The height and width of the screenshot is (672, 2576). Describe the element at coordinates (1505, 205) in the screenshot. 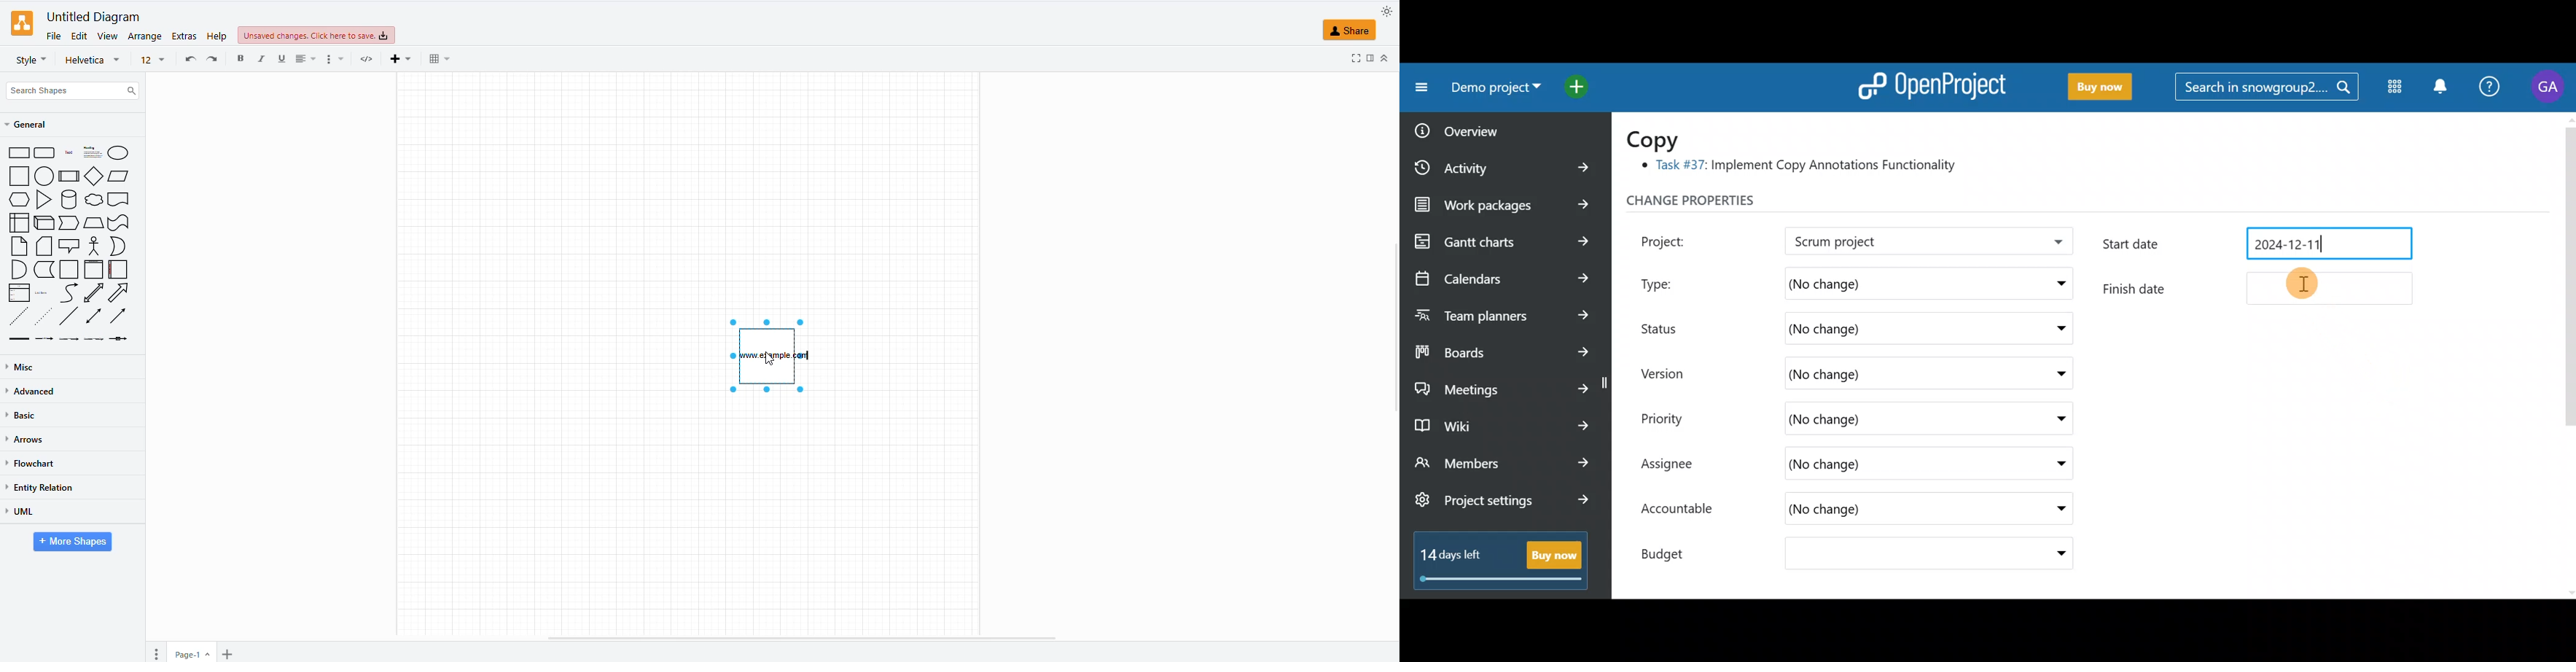

I see `Work packages` at that location.